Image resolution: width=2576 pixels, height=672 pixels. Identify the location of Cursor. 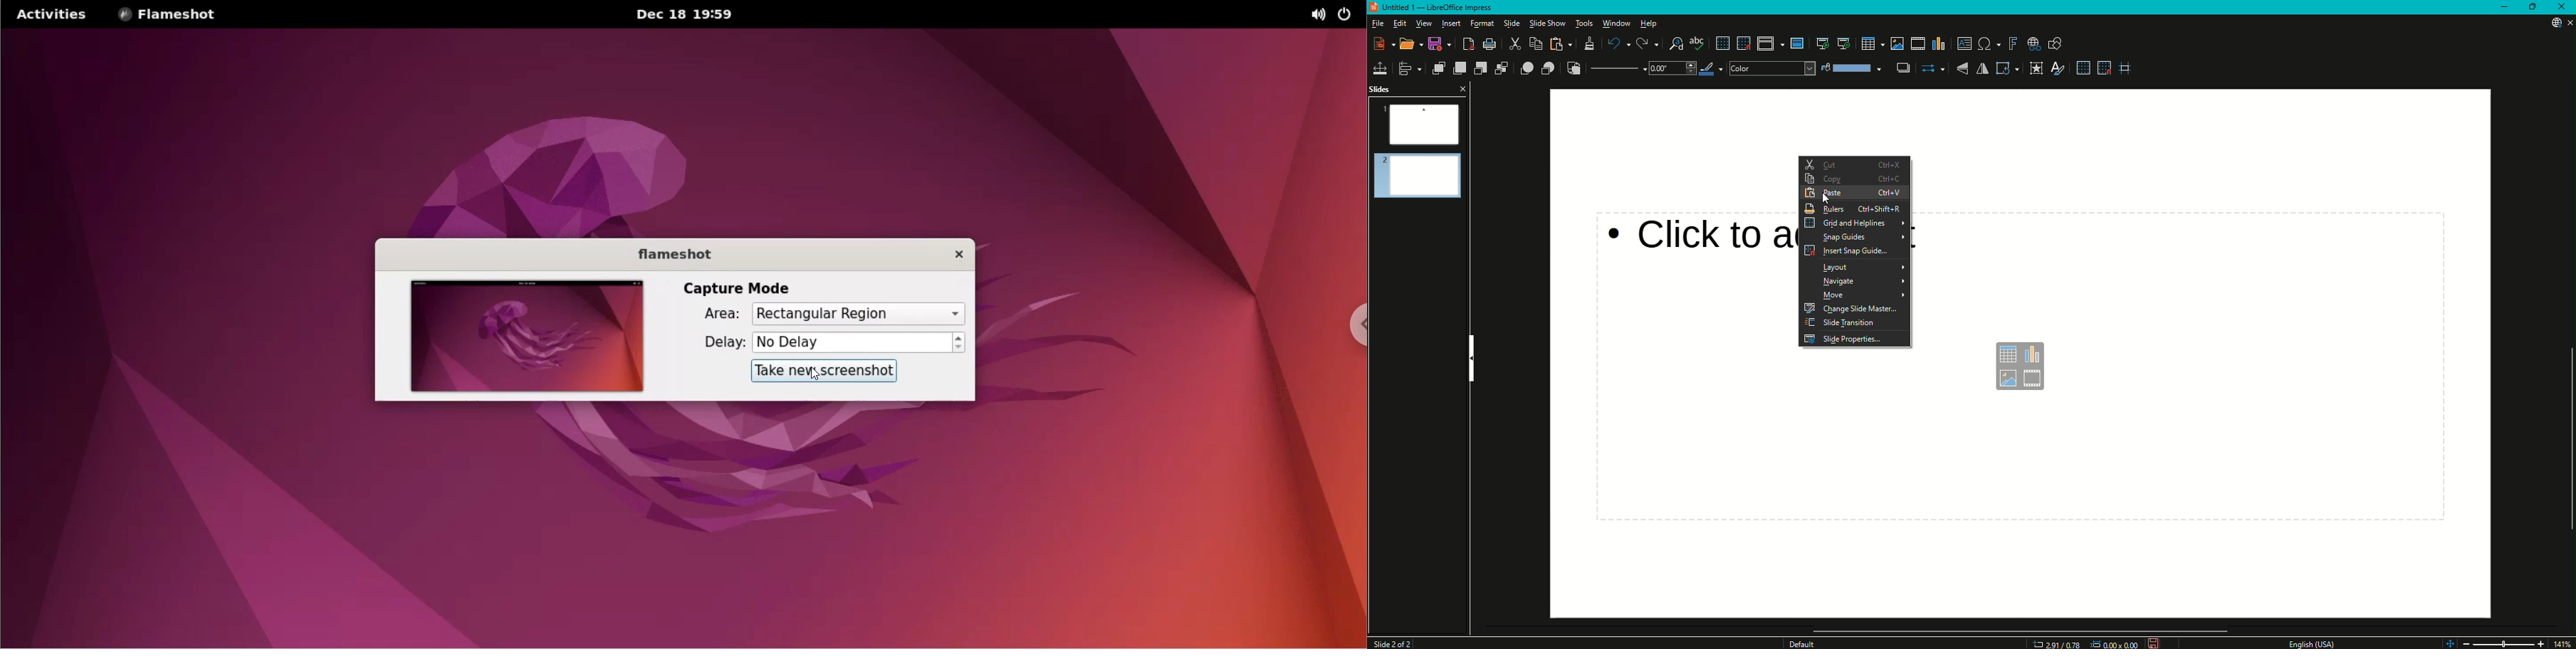
(1827, 199).